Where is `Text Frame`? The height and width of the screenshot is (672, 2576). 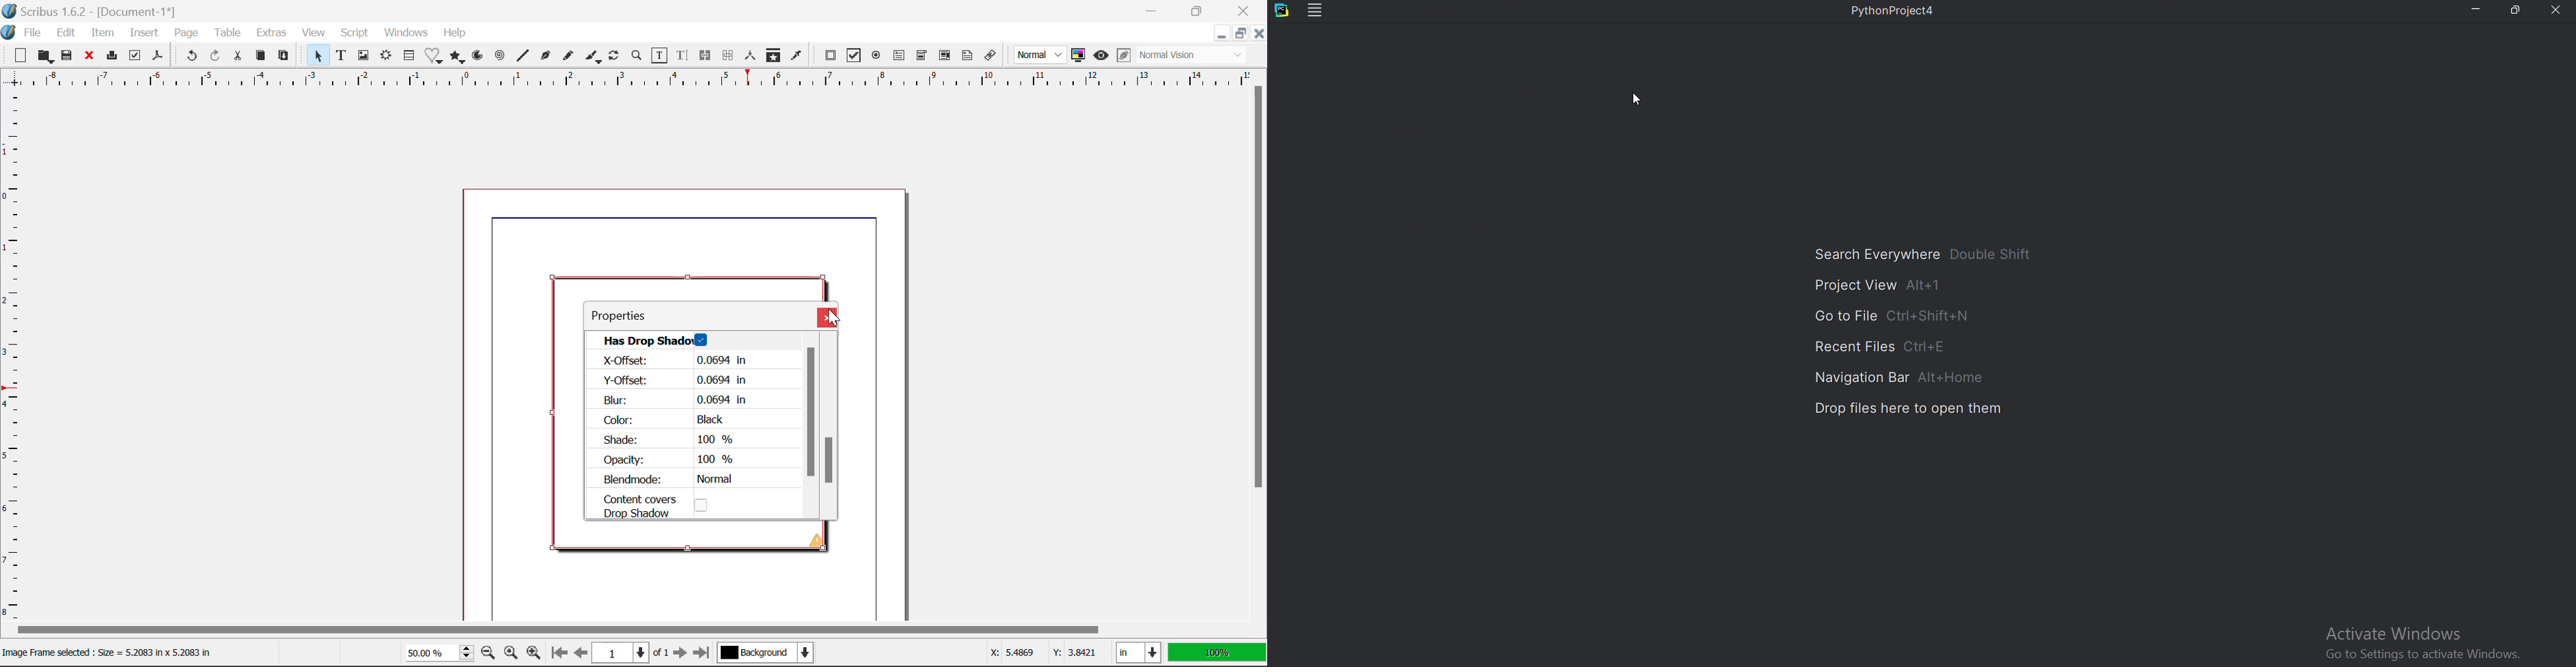
Text Frame is located at coordinates (342, 56).